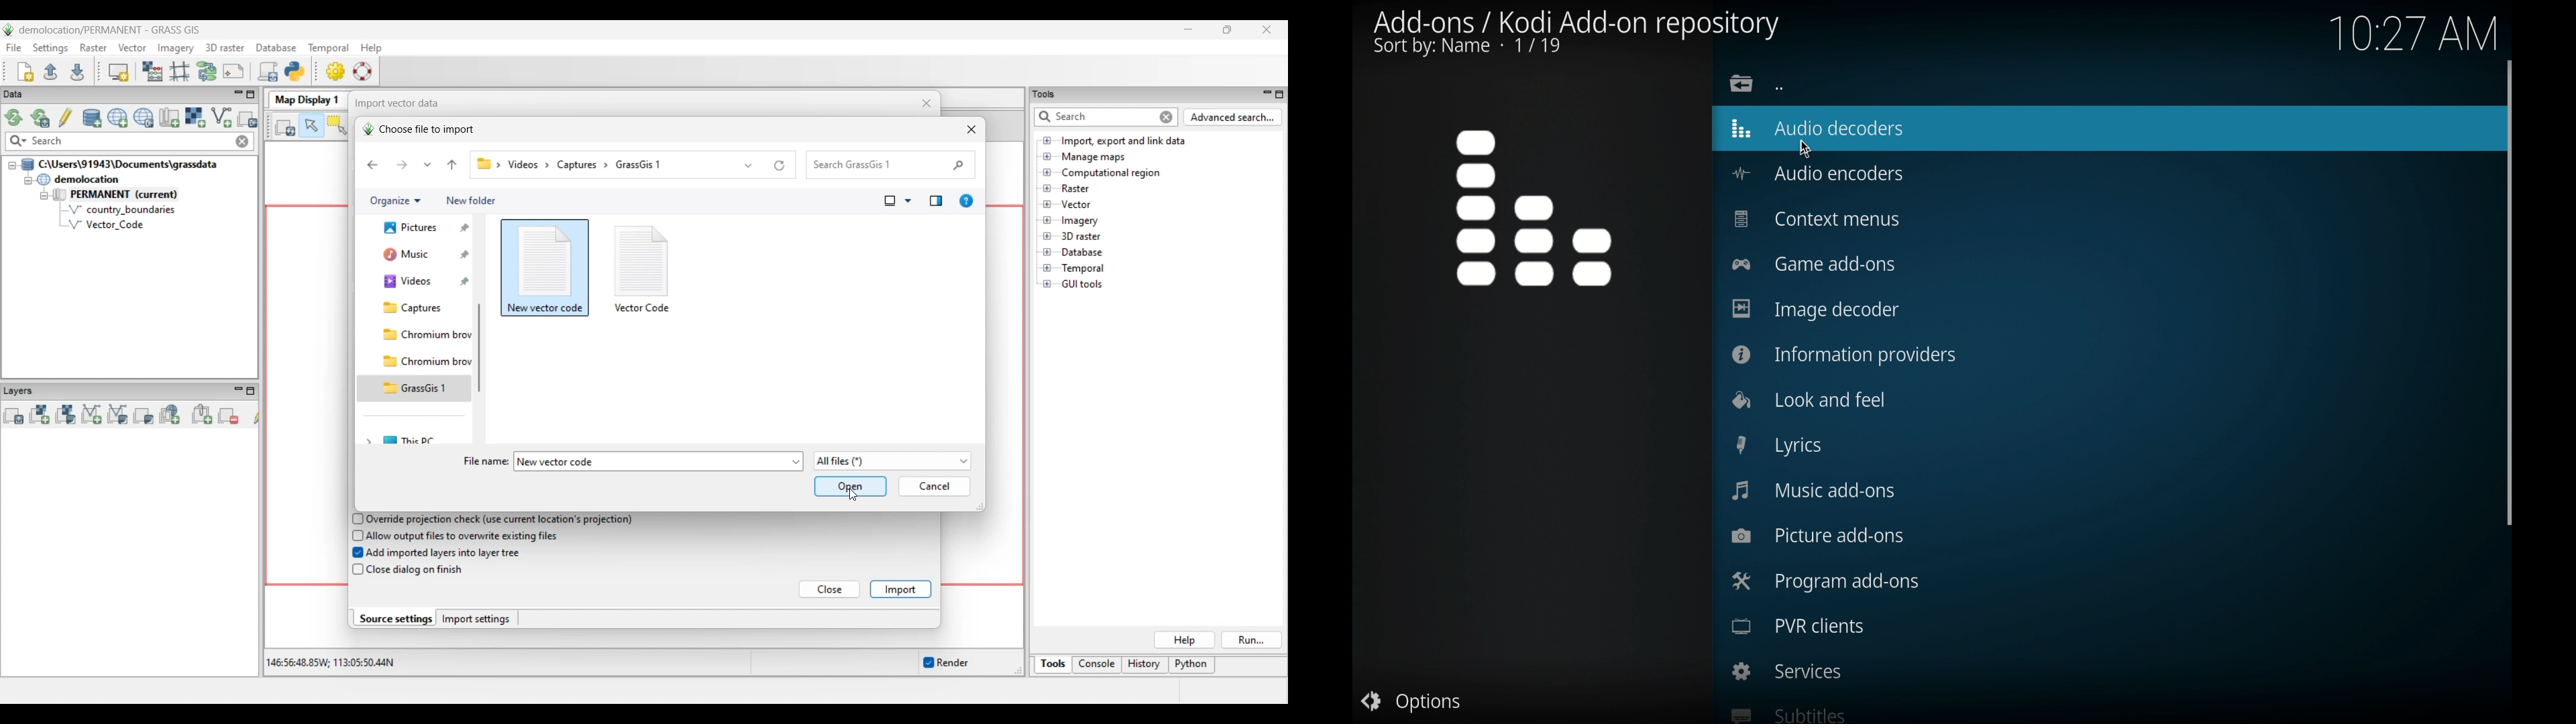 The image size is (2576, 728). What do you see at coordinates (1742, 83) in the screenshot?
I see `folder ` at bounding box center [1742, 83].